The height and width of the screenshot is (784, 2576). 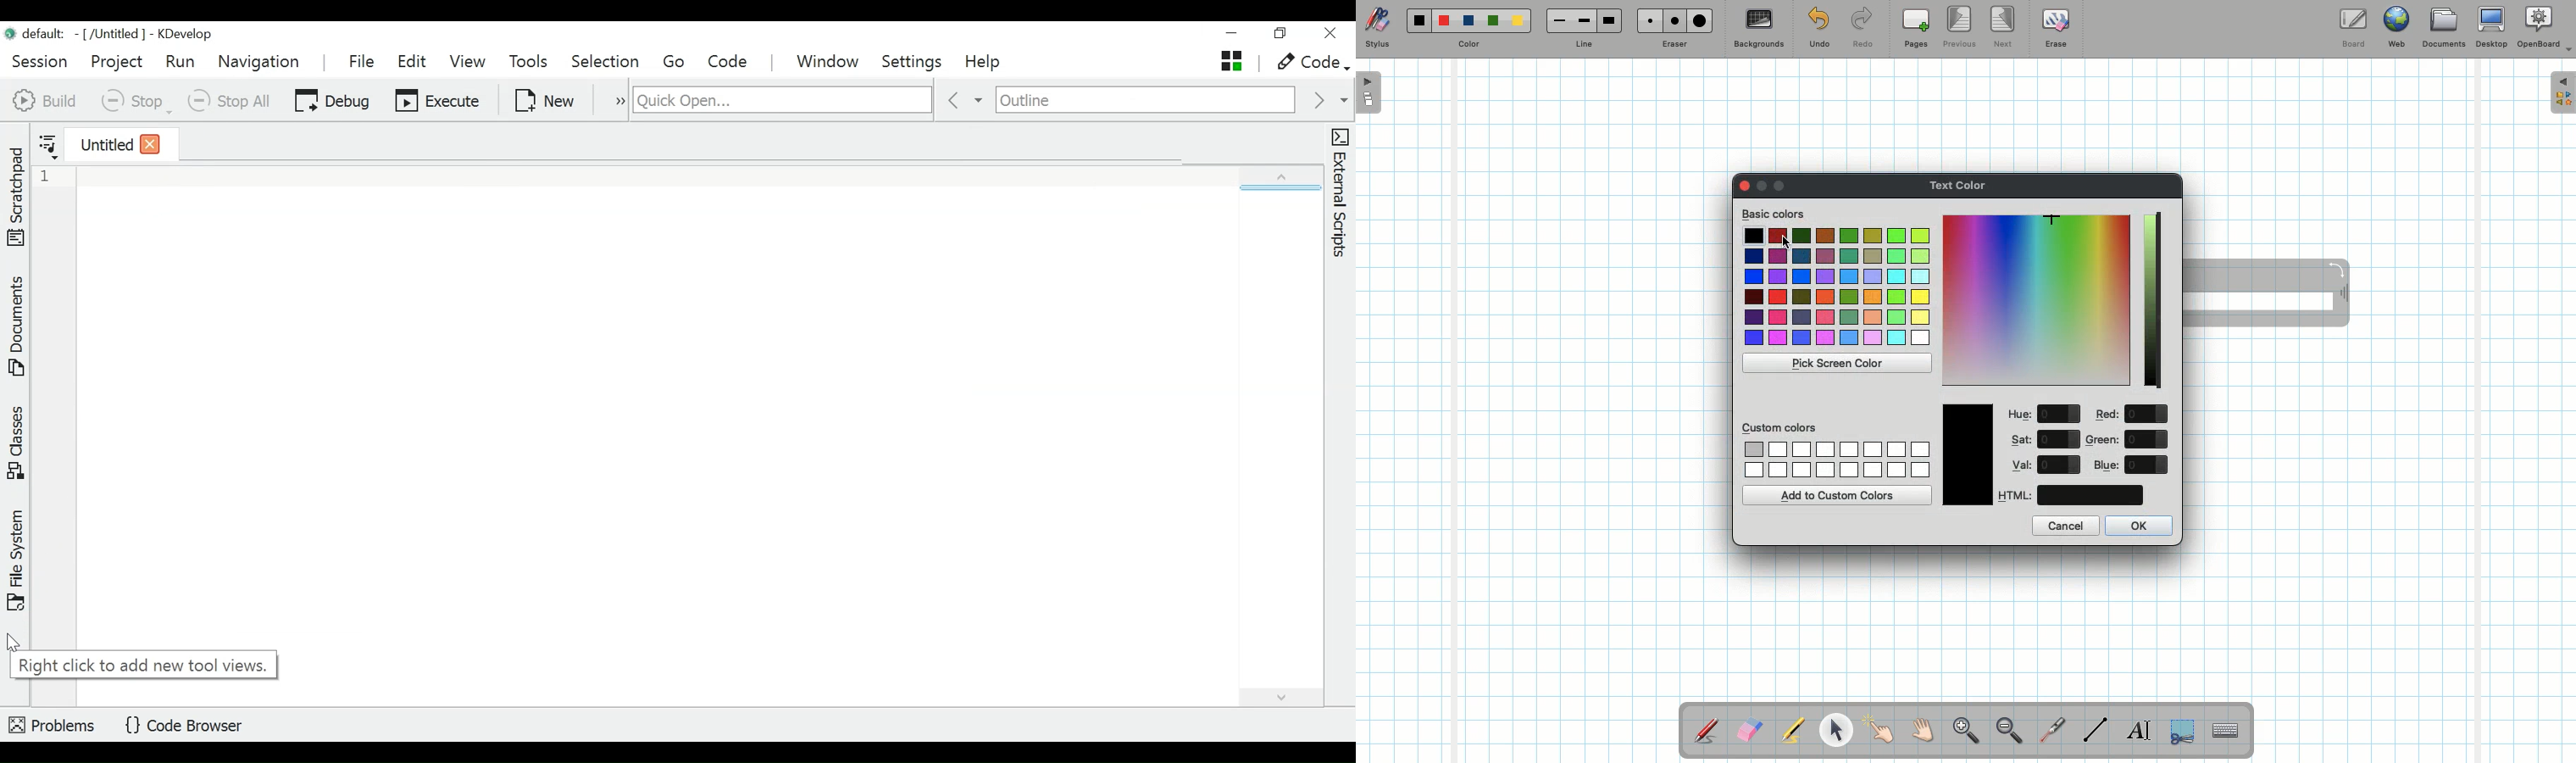 I want to click on Small line, so click(x=1557, y=21).